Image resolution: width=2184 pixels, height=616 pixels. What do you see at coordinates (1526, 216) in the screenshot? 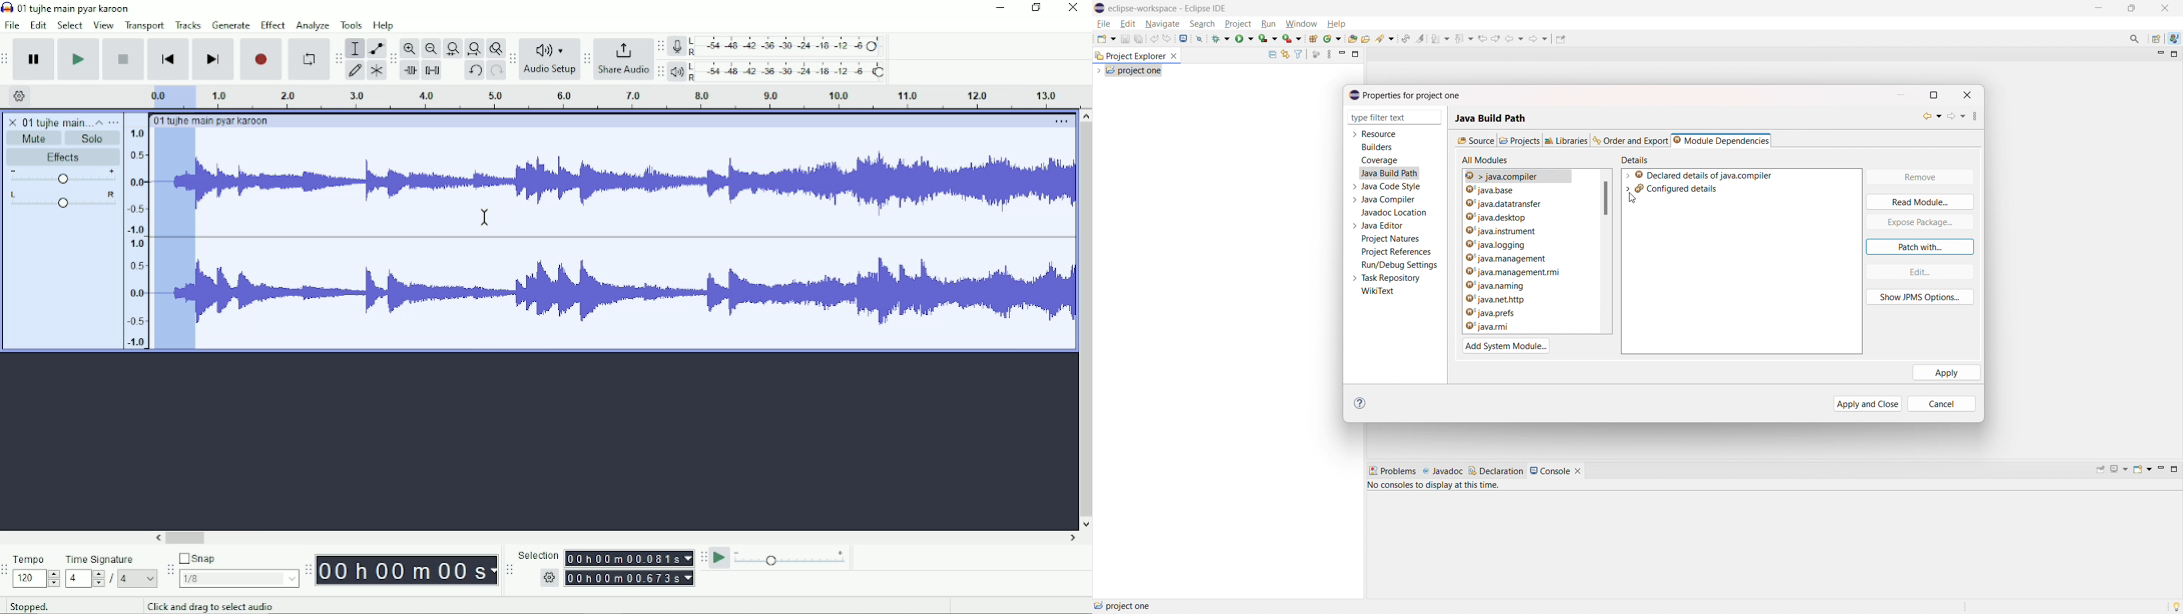
I see `java.desktop` at bounding box center [1526, 216].